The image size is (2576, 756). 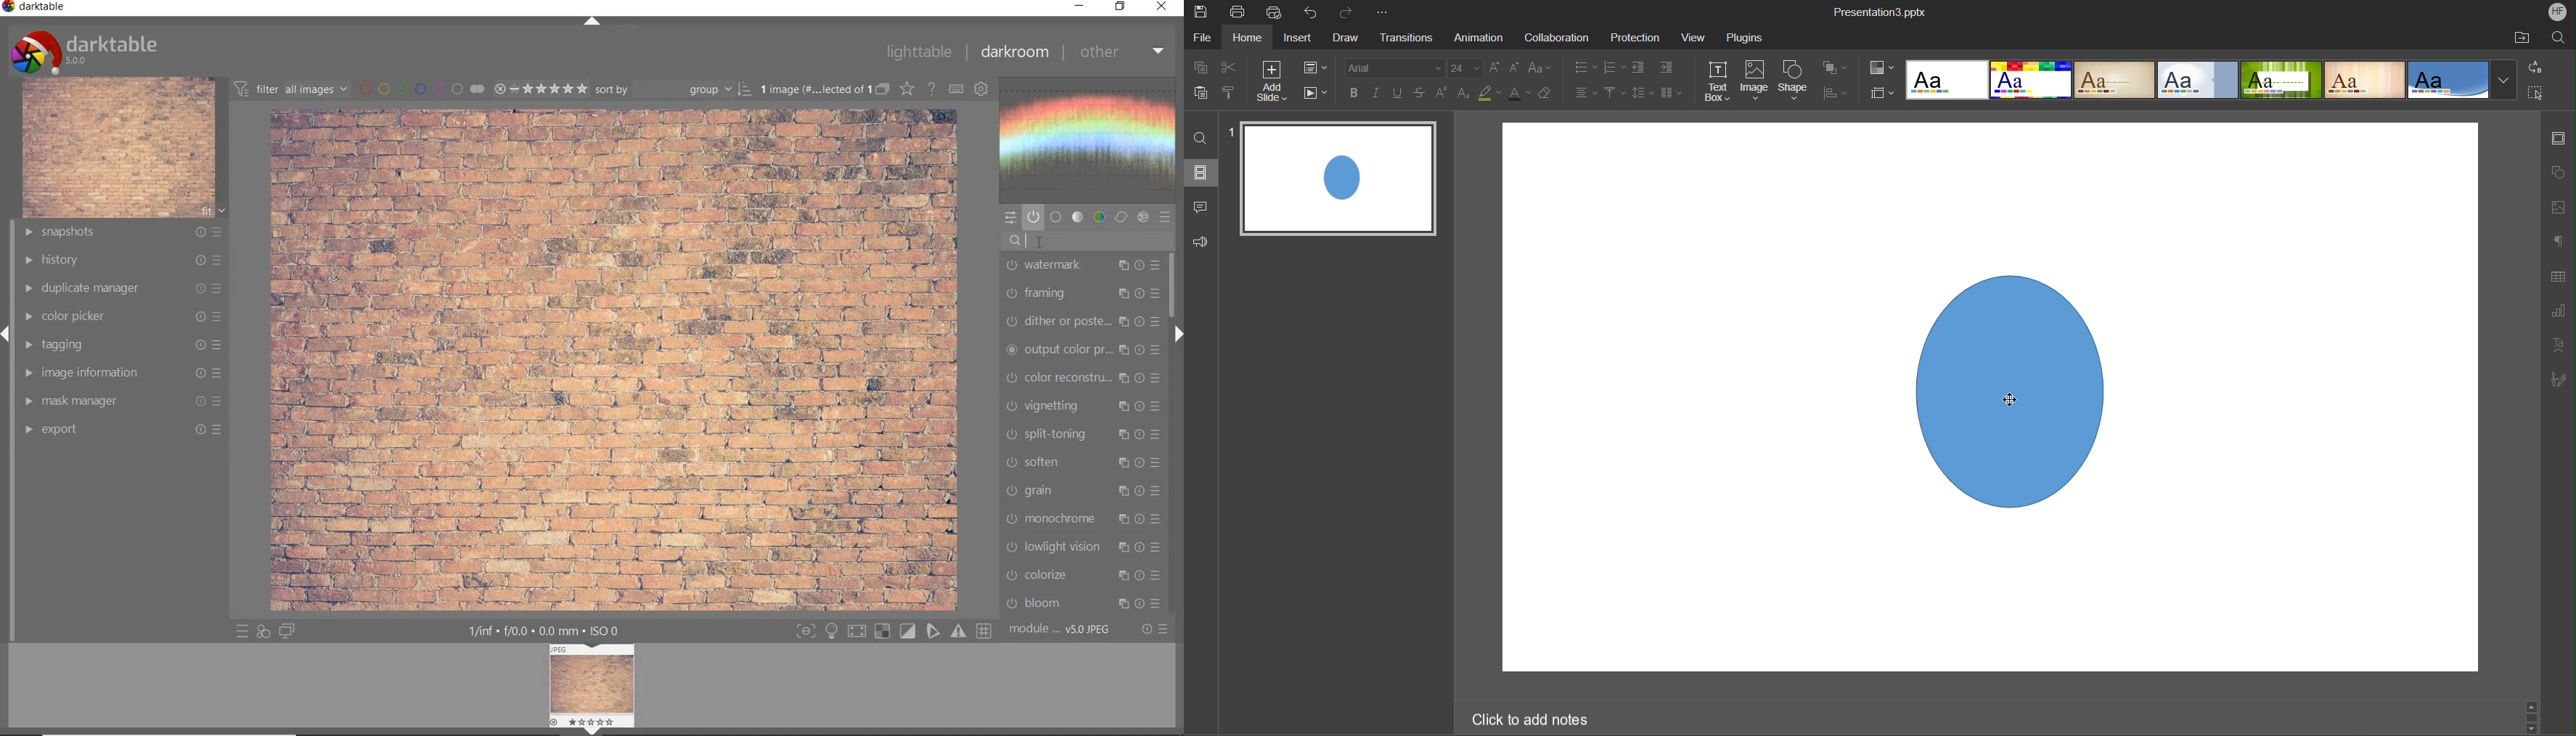 What do you see at coordinates (1796, 82) in the screenshot?
I see `Shape` at bounding box center [1796, 82].